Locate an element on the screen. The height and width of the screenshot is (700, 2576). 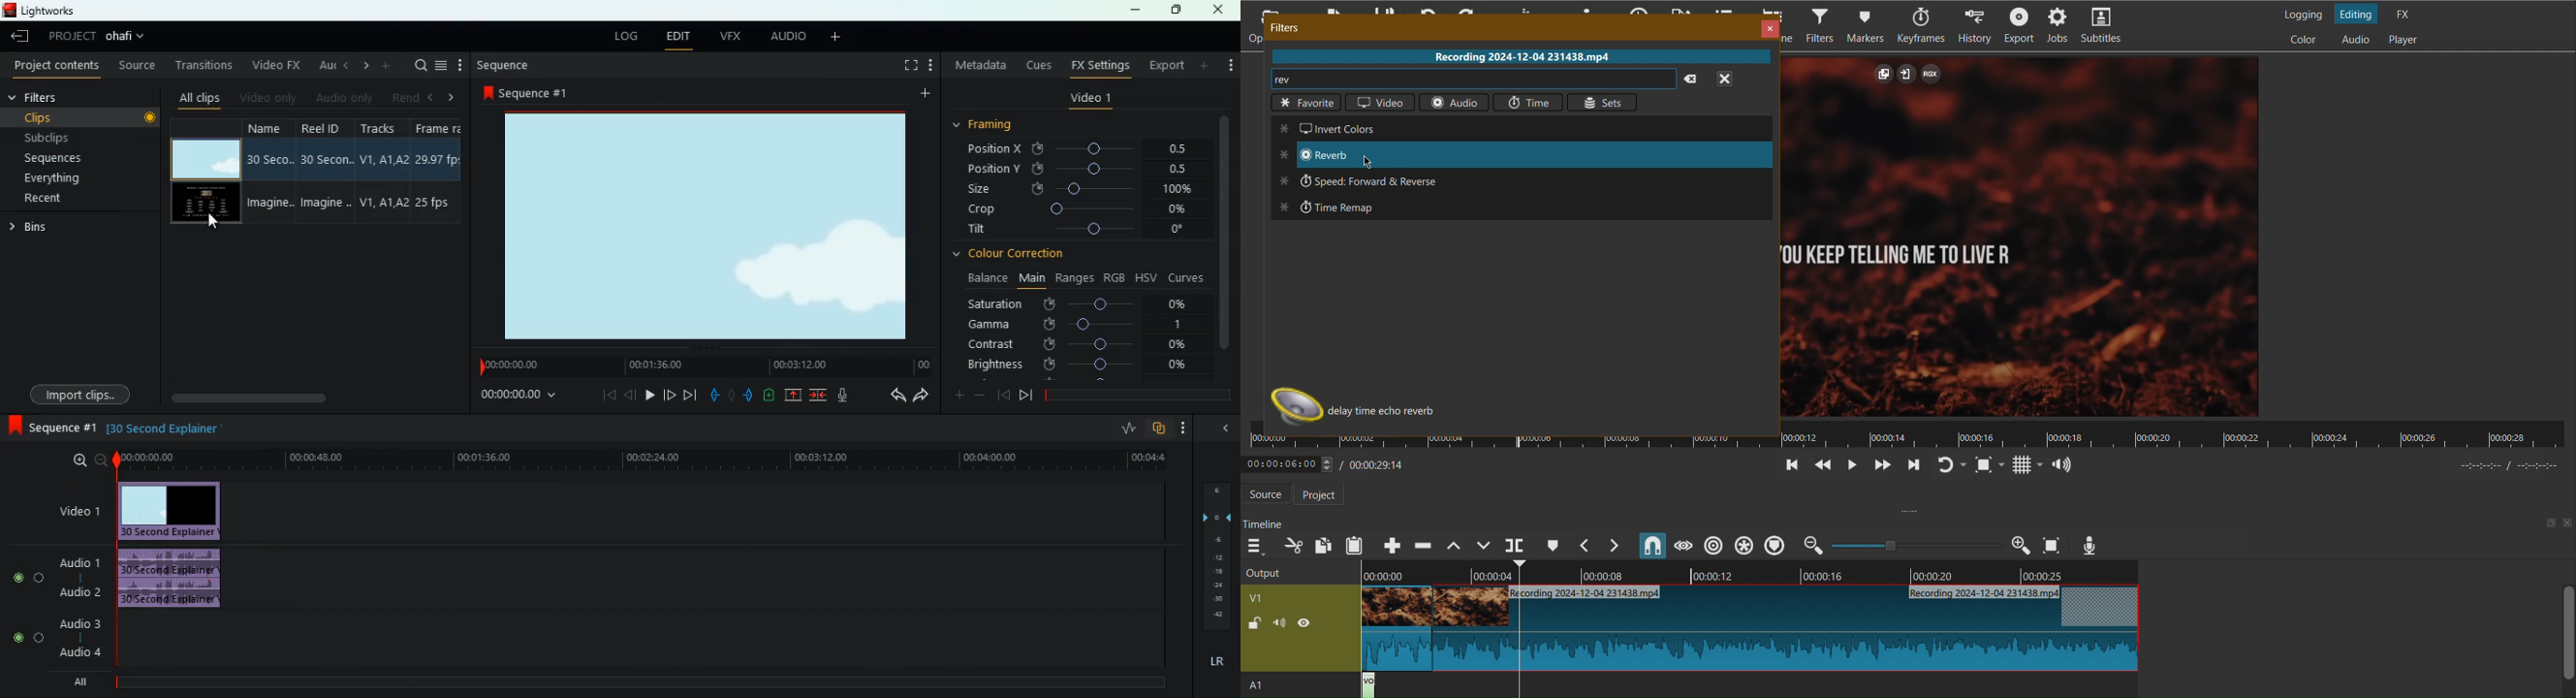
front is located at coordinates (1026, 395).